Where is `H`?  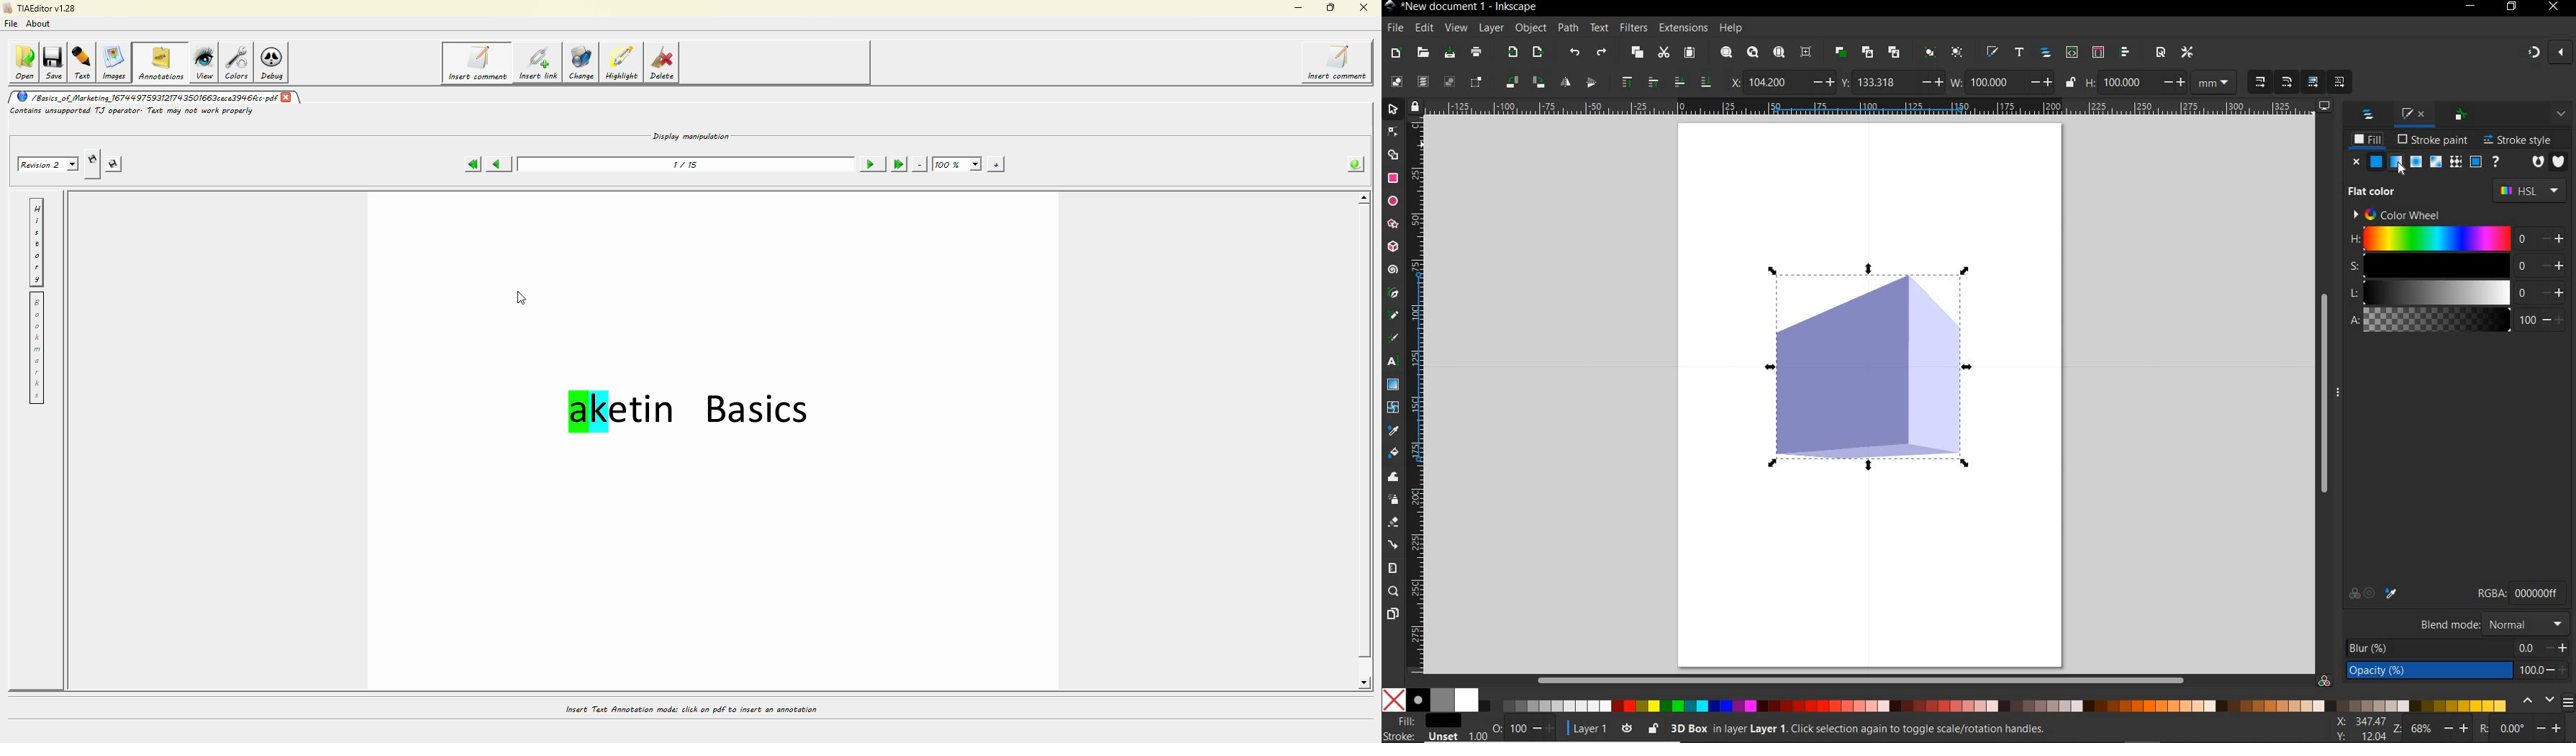
H is located at coordinates (2438, 238).